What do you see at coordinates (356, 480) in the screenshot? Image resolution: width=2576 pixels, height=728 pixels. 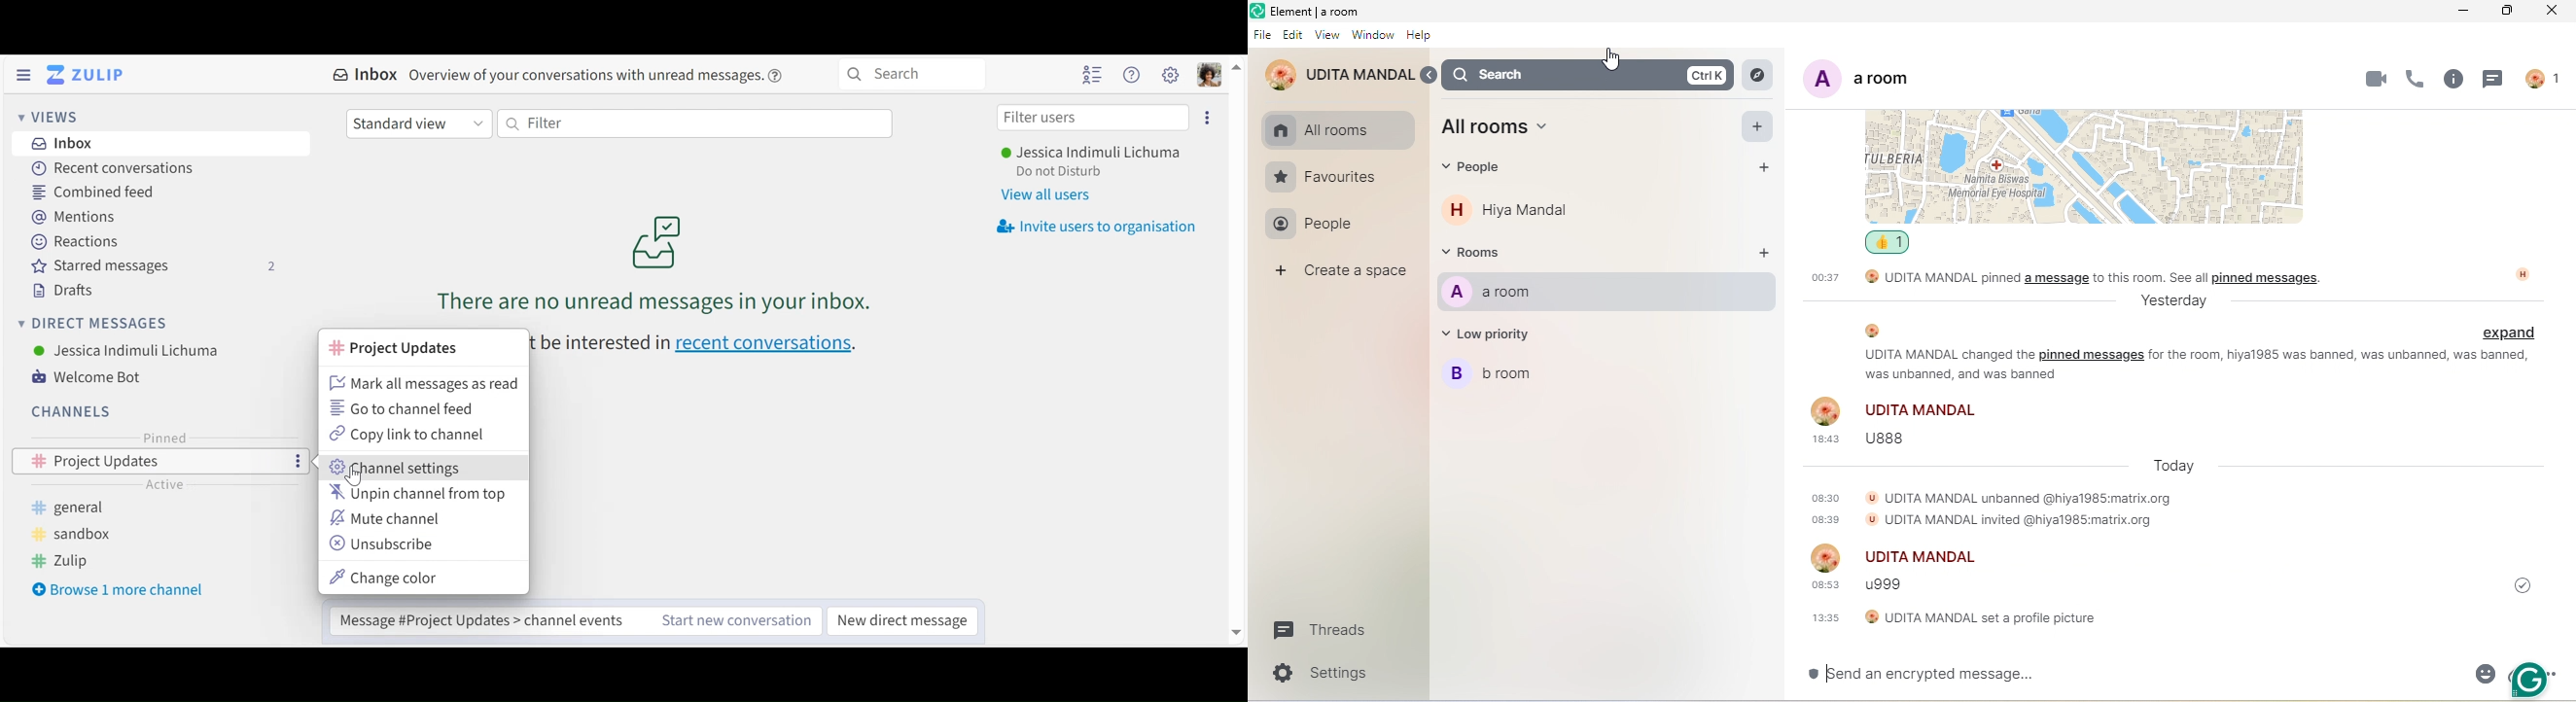 I see `Cursor` at bounding box center [356, 480].